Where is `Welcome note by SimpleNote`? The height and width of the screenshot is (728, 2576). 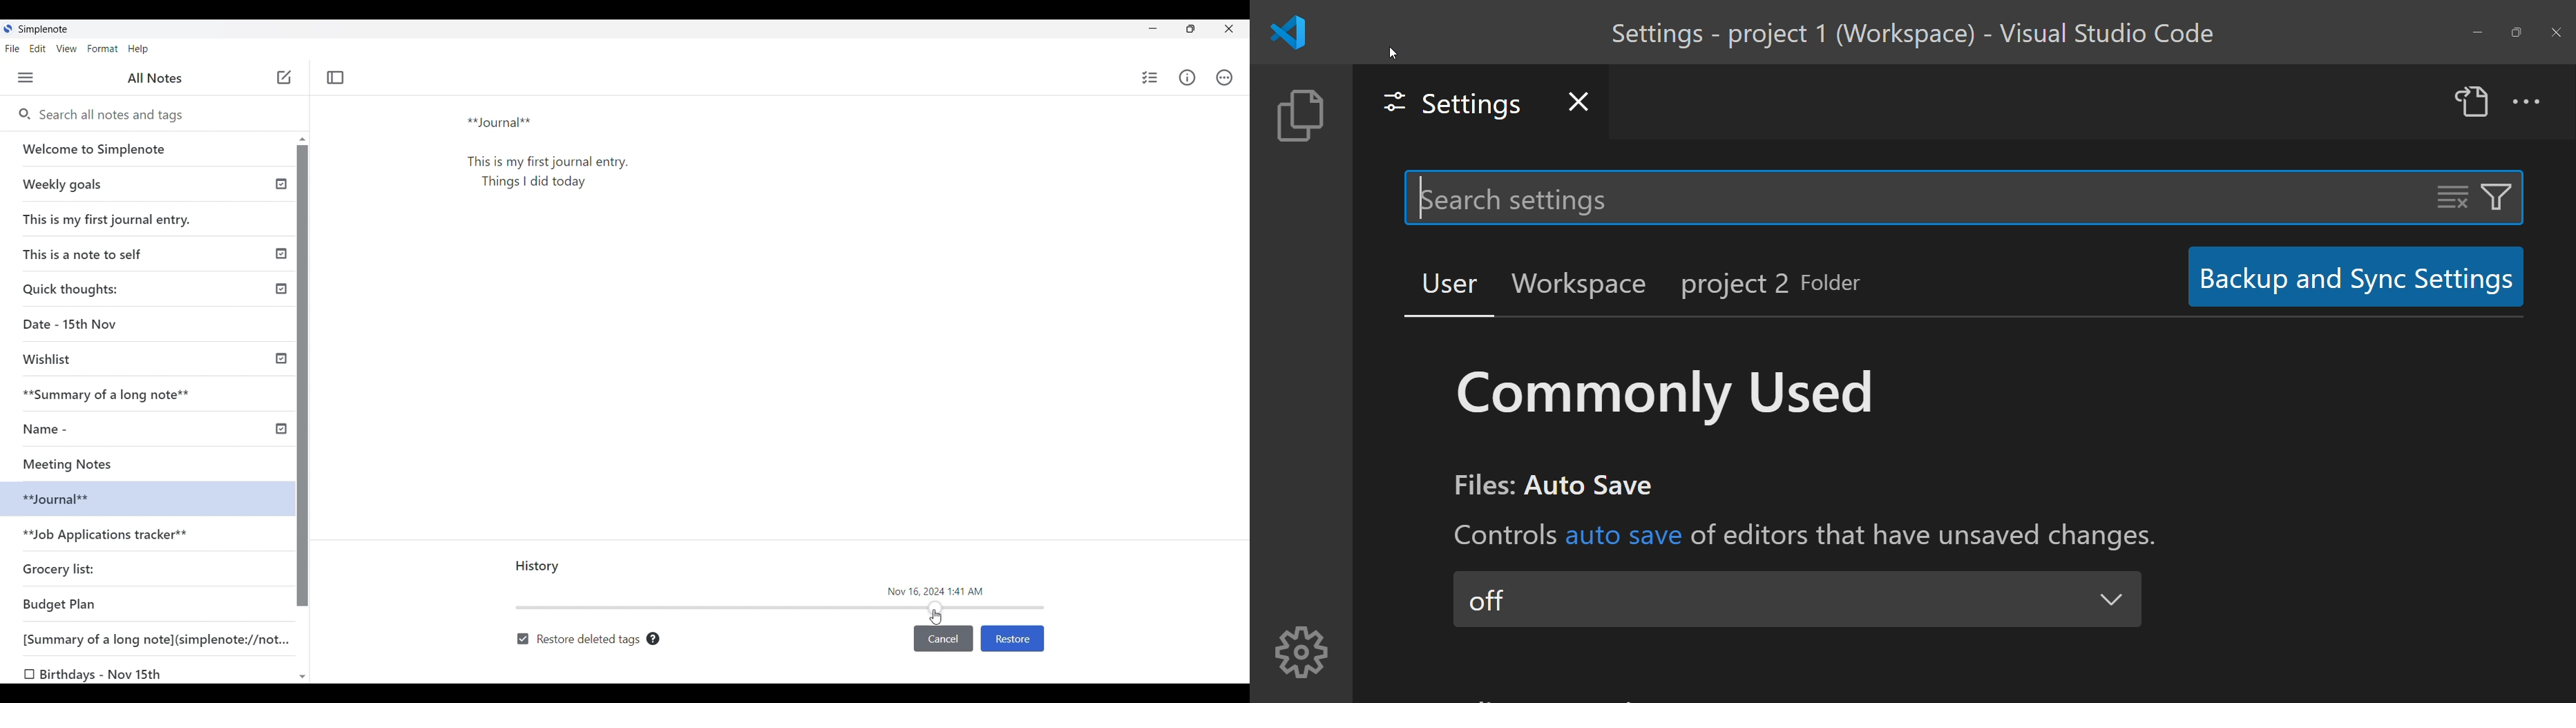
Welcome note by SimpleNote is located at coordinates (148, 148).